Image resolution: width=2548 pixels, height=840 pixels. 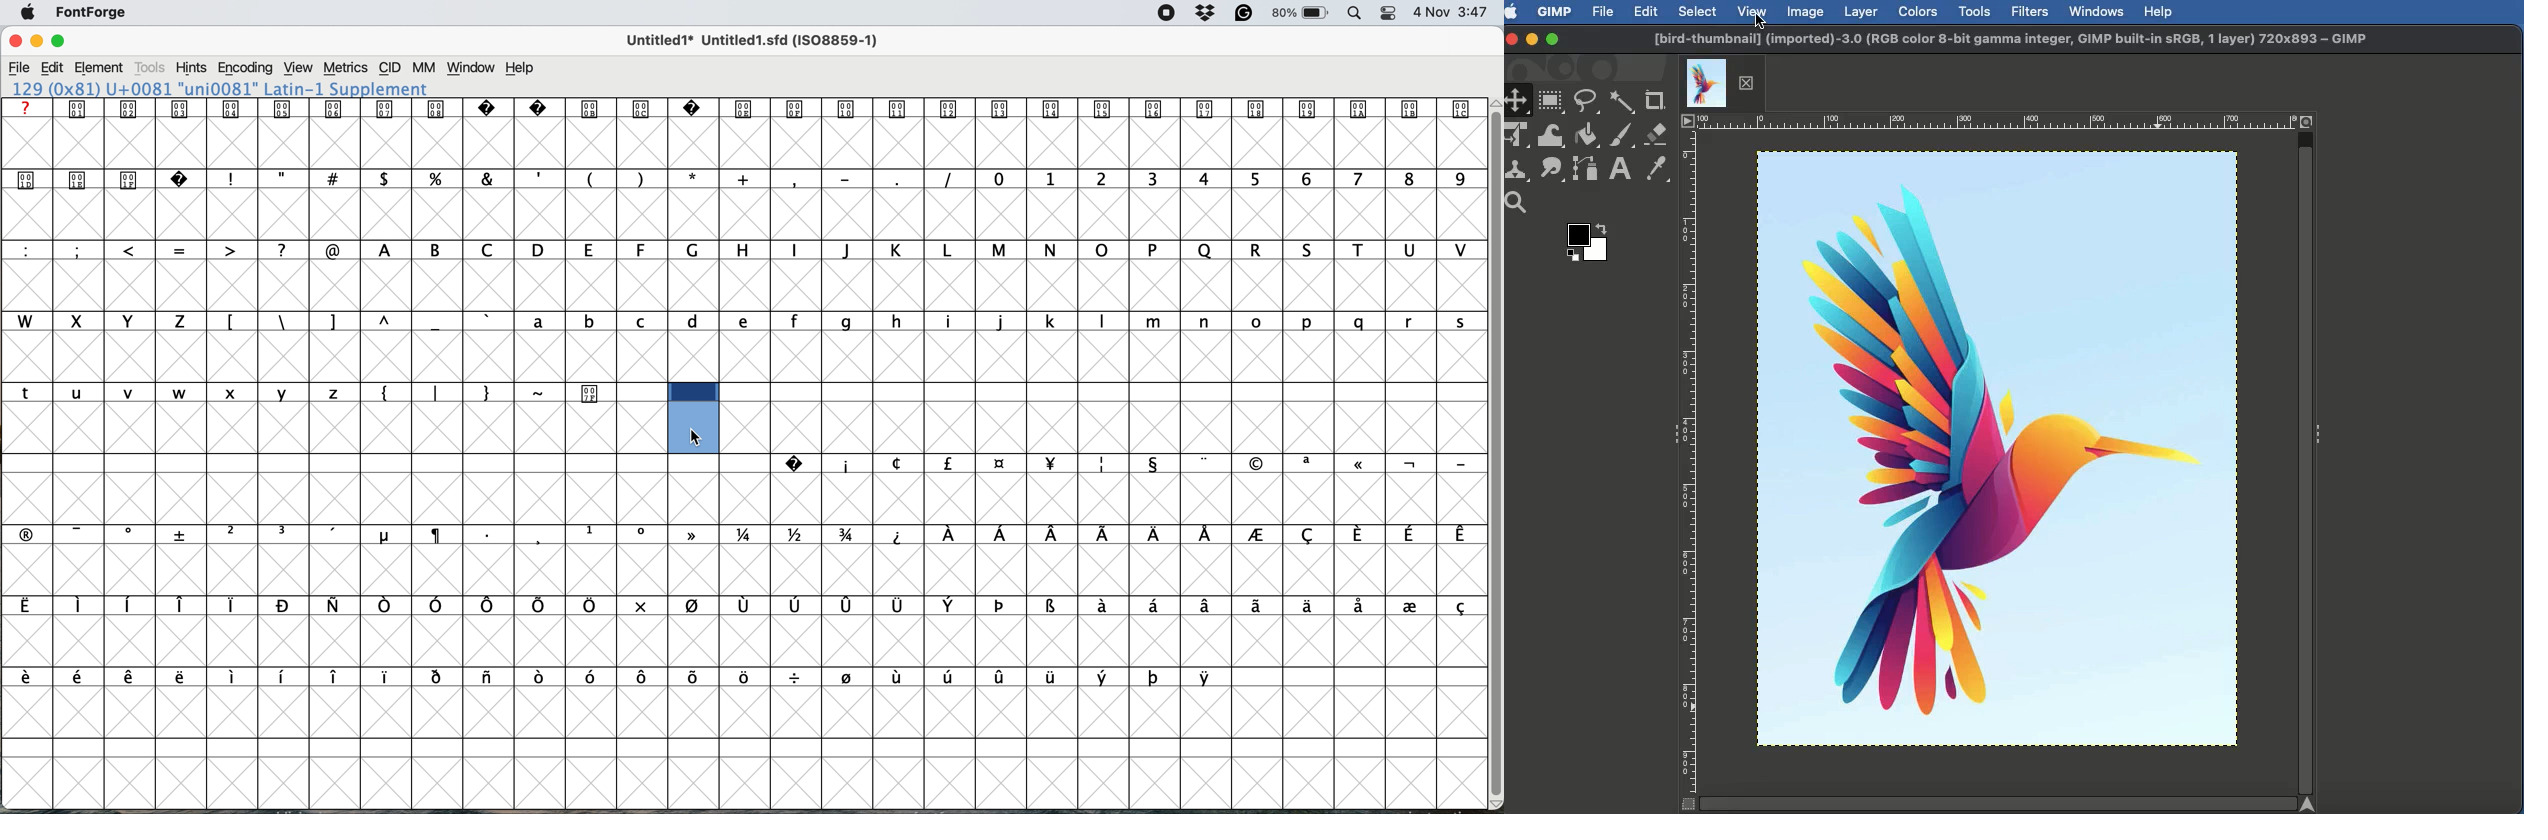 I want to click on MM, so click(x=424, y=69).